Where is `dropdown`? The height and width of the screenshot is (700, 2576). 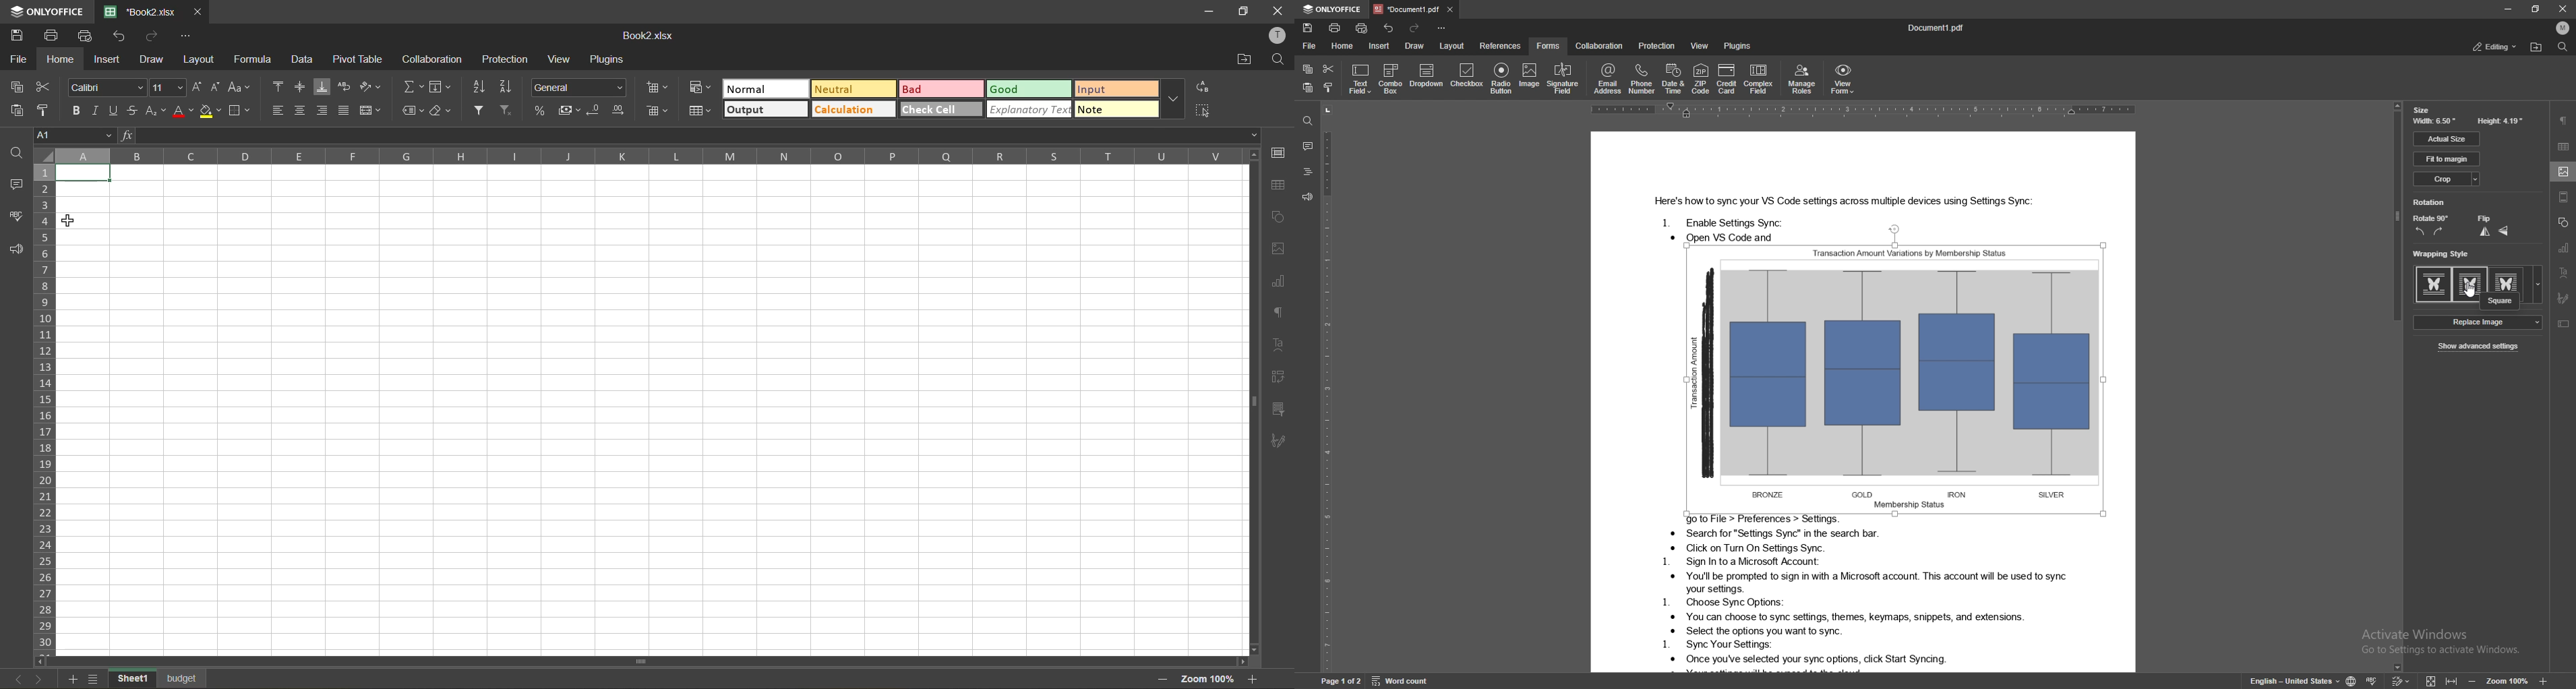 dropdown is located at coordinates (1427, 77).